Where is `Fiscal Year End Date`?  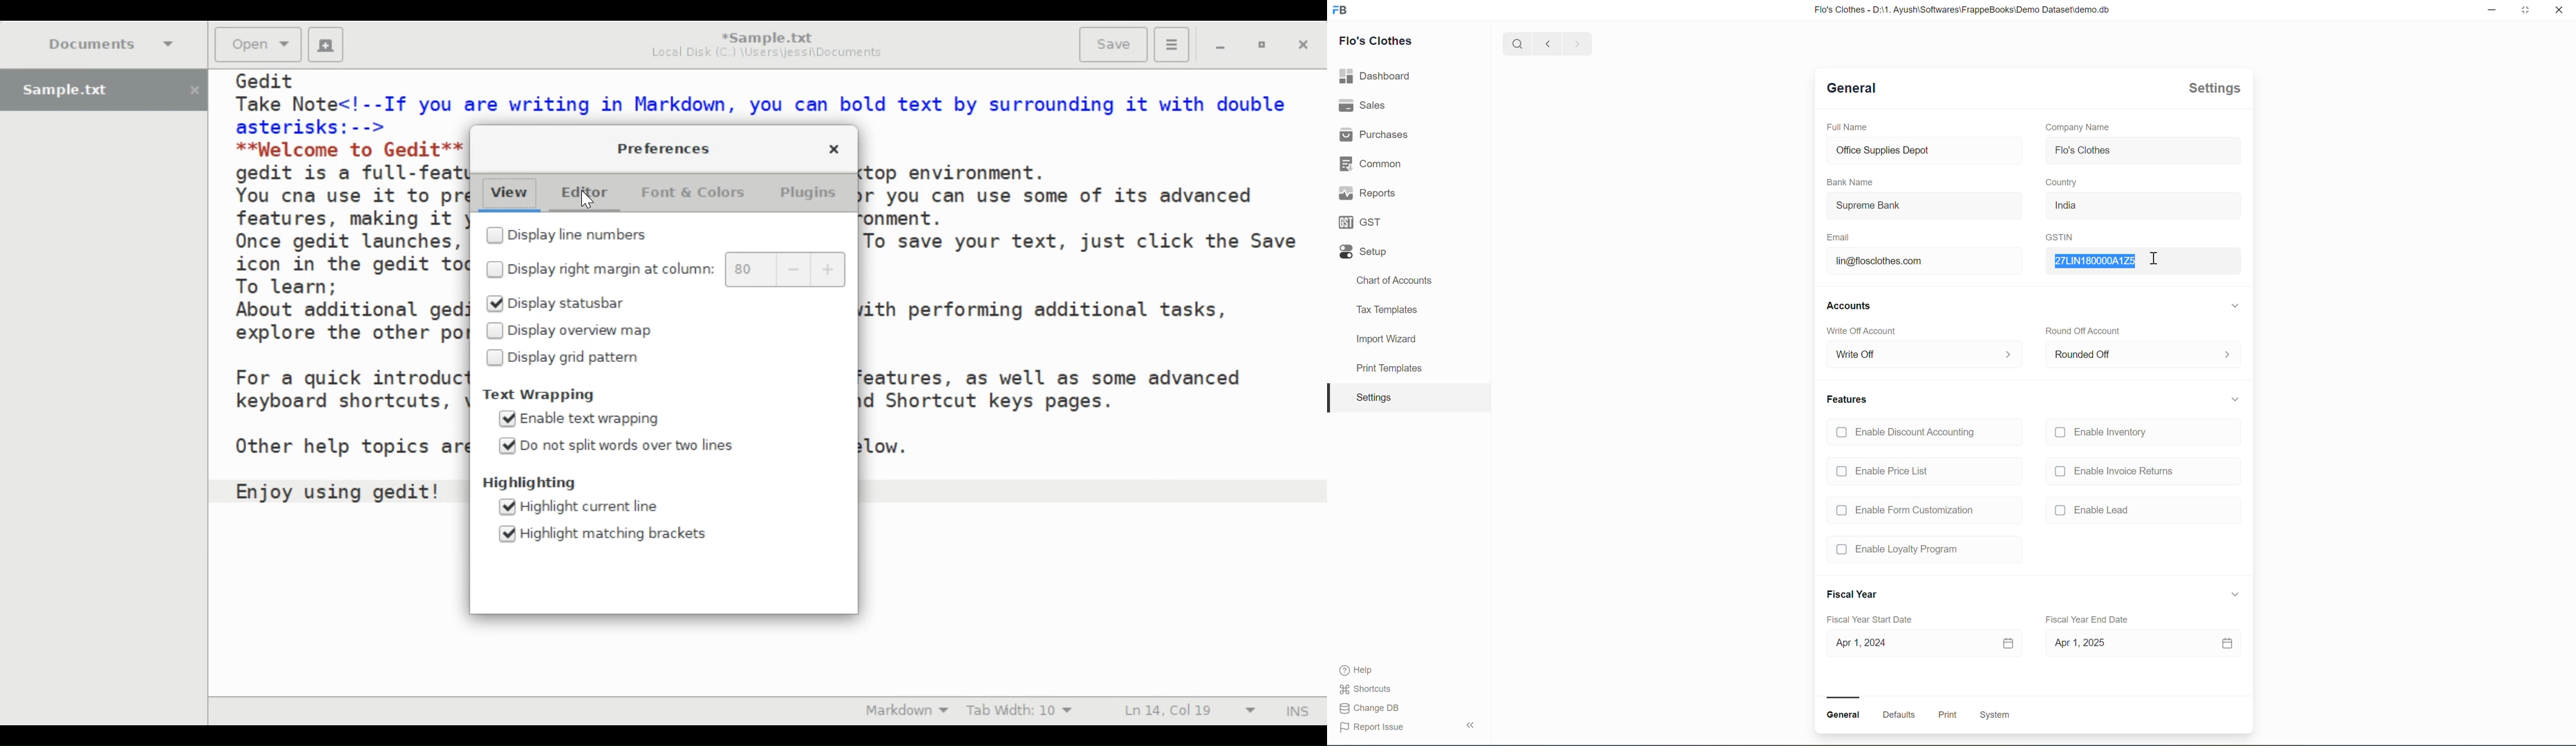
Fiscal Year End Date is located at coordinates (2087, 620).